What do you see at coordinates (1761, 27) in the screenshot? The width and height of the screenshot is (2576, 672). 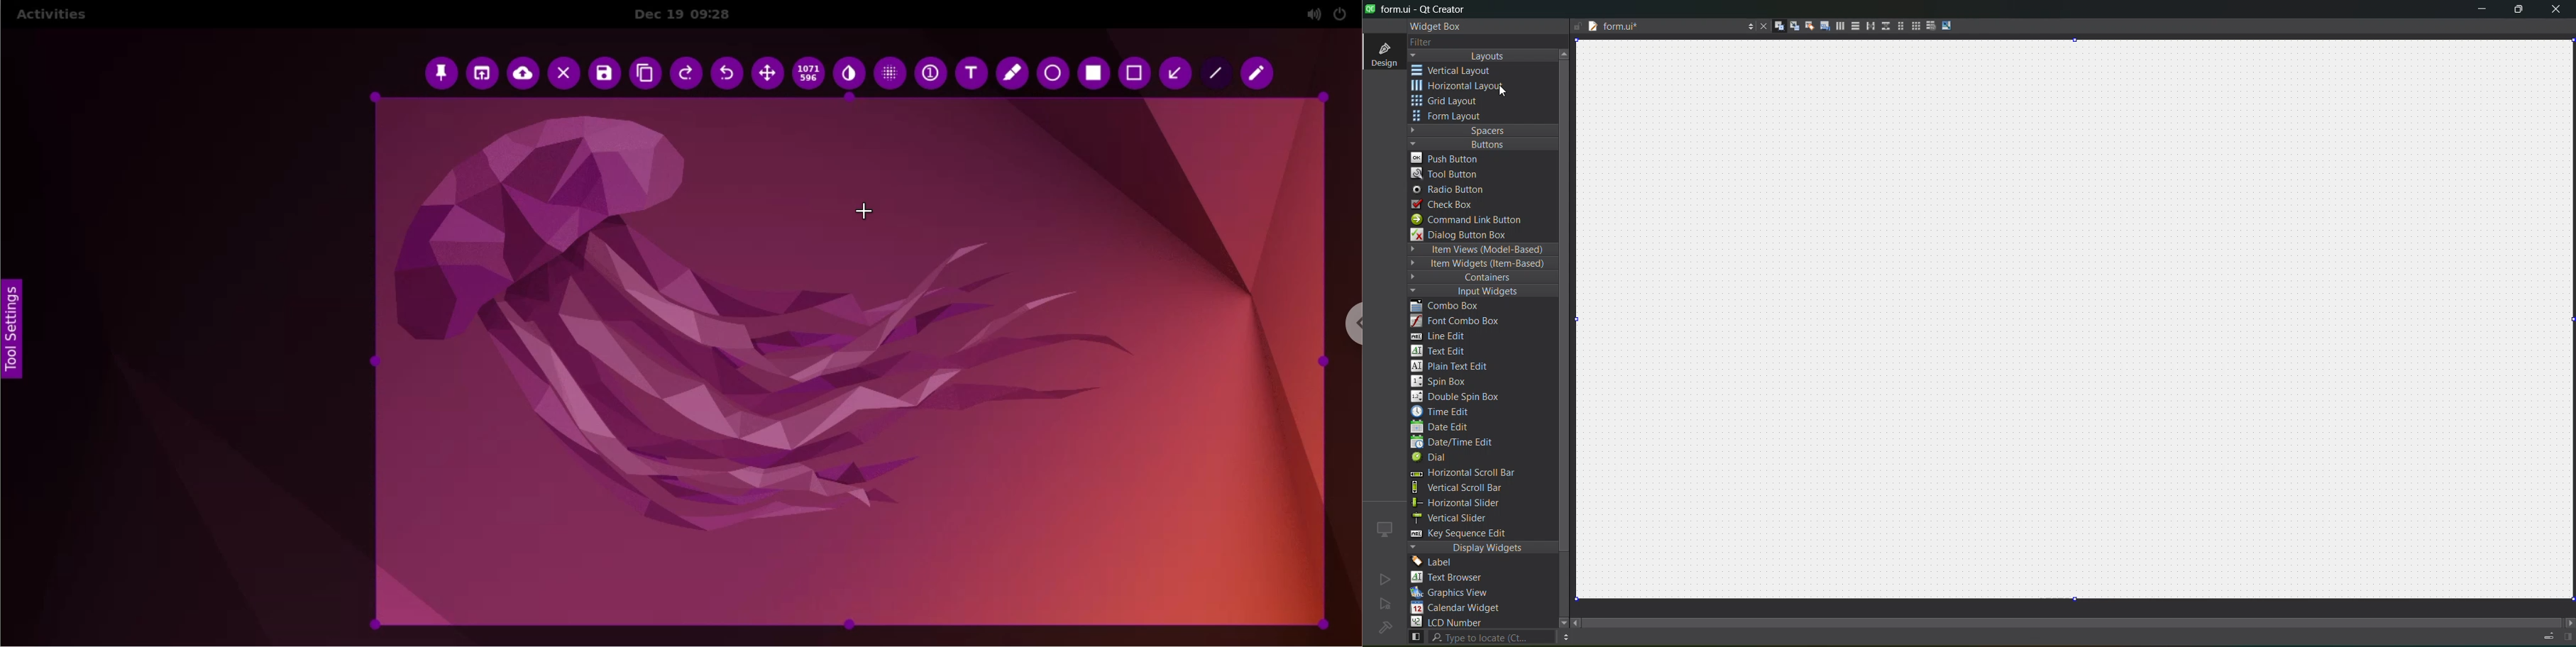 I see `close document` at bounding box center [1761, 27].